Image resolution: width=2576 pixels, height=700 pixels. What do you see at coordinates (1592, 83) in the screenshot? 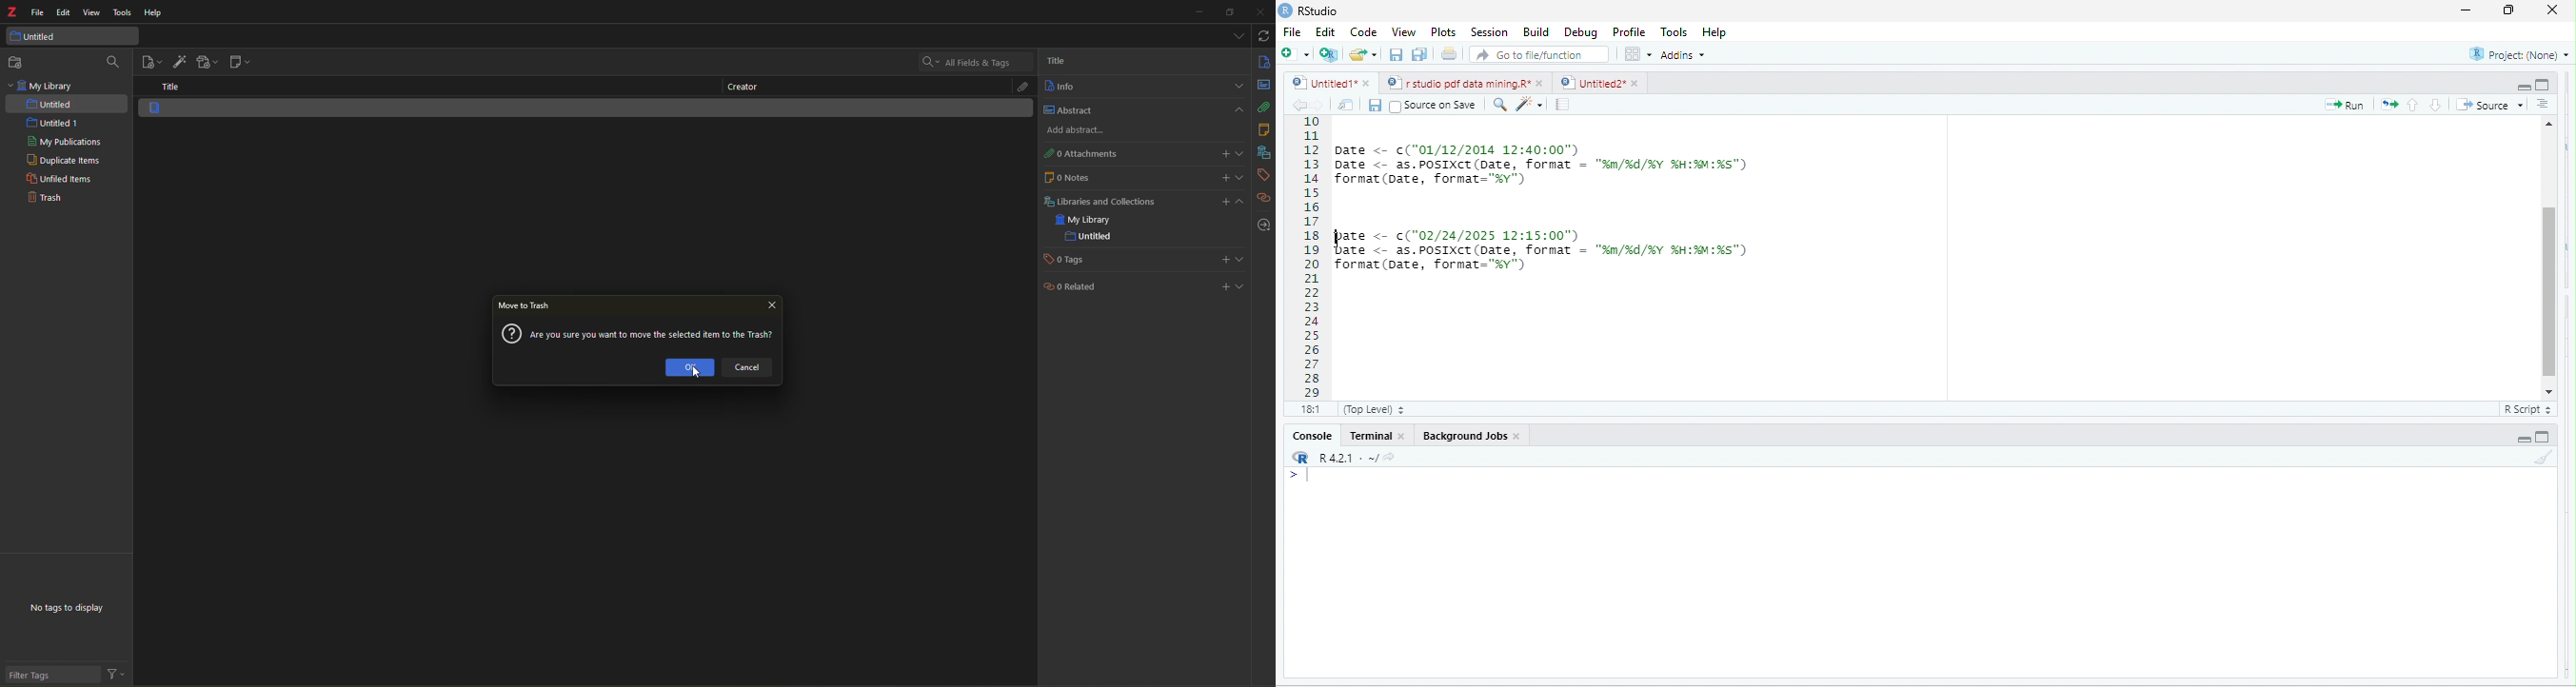
I see ` Untitled2` at bounding box center [1592, 83].